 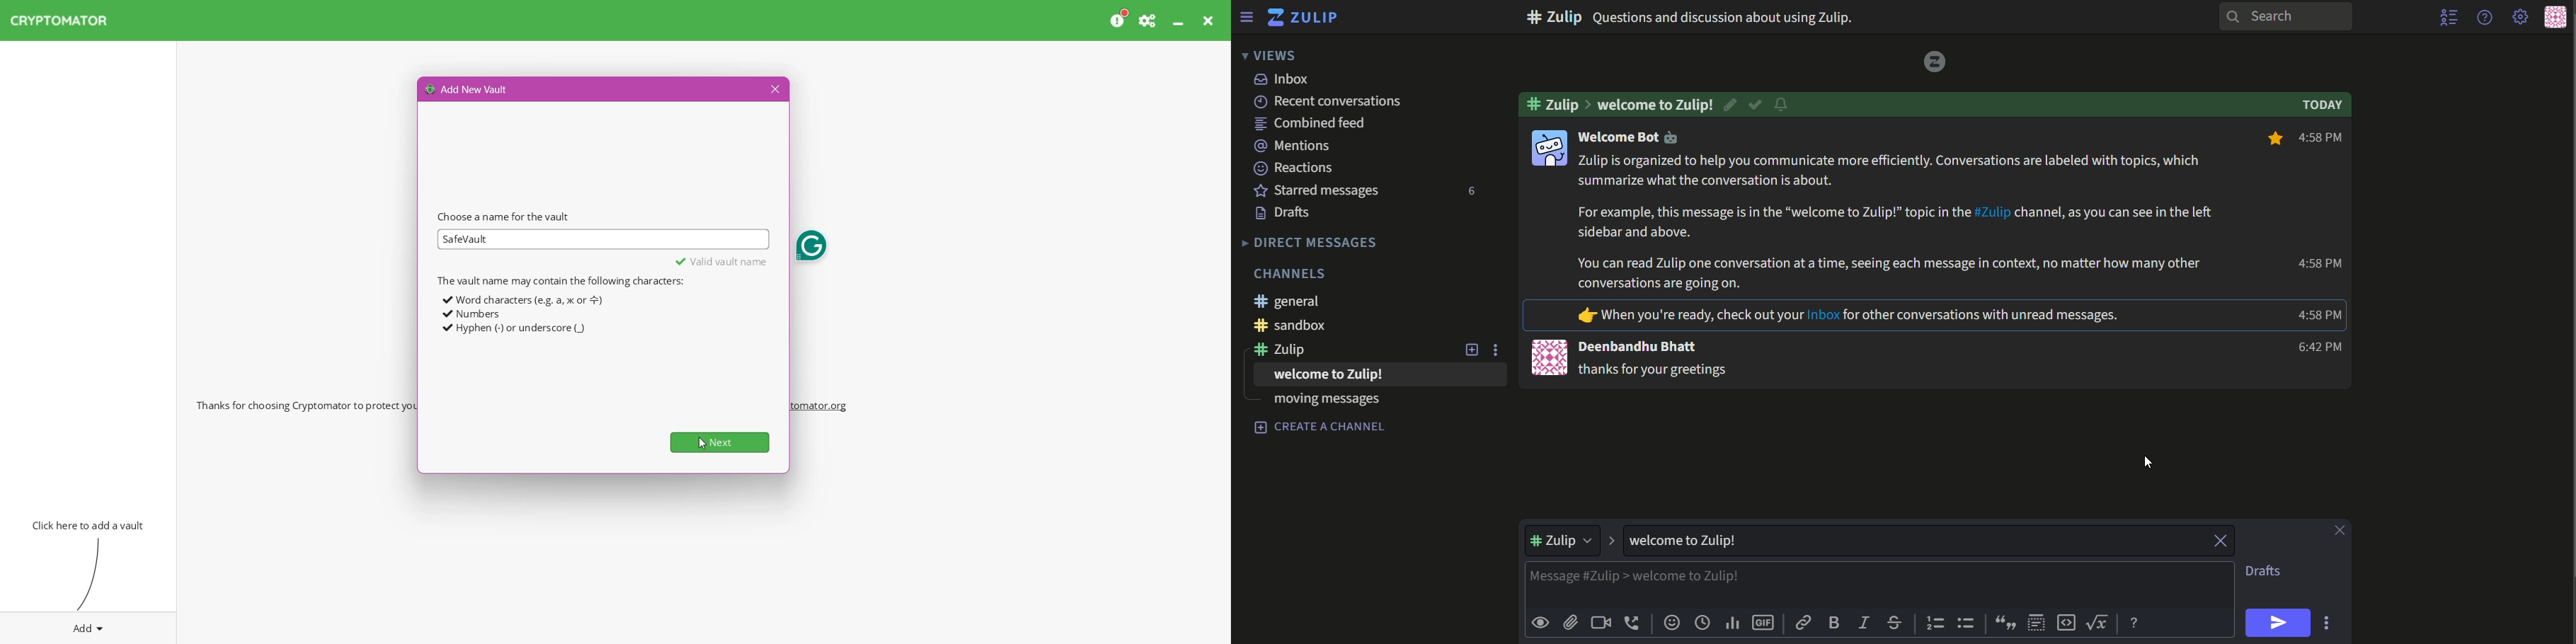 I want to click on icon, so click(x=1546, y=356).